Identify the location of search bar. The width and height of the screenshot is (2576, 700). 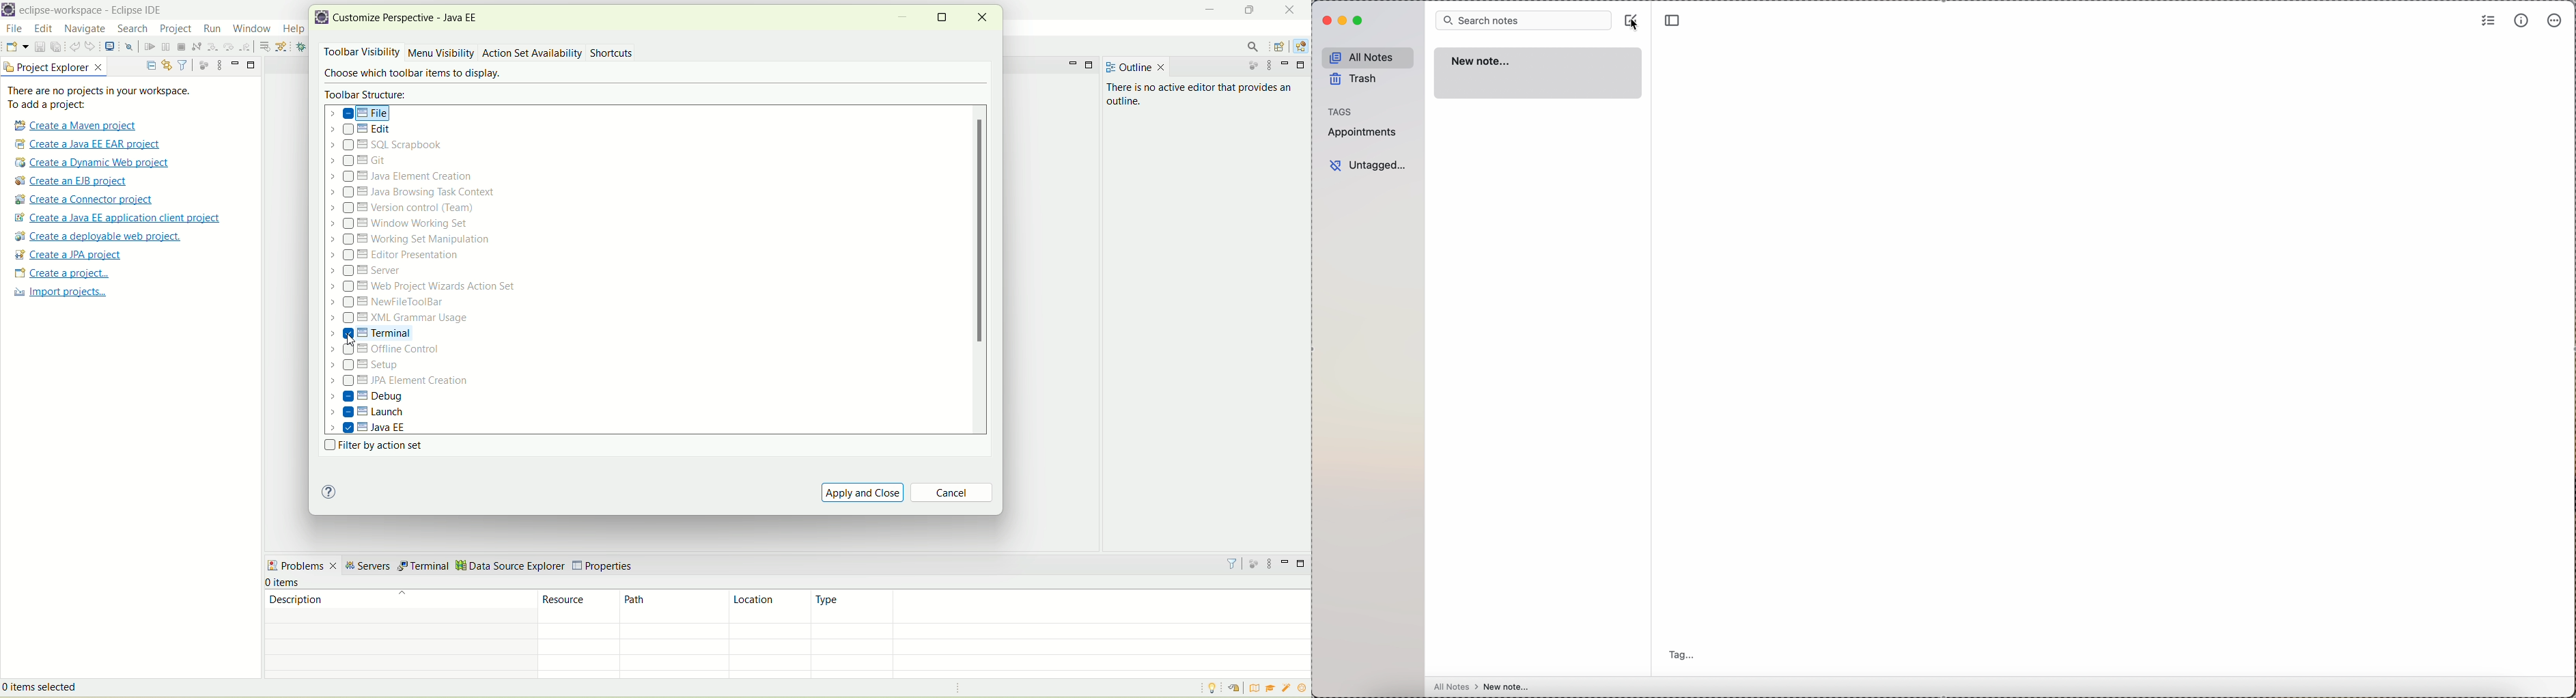
(1524, 21).